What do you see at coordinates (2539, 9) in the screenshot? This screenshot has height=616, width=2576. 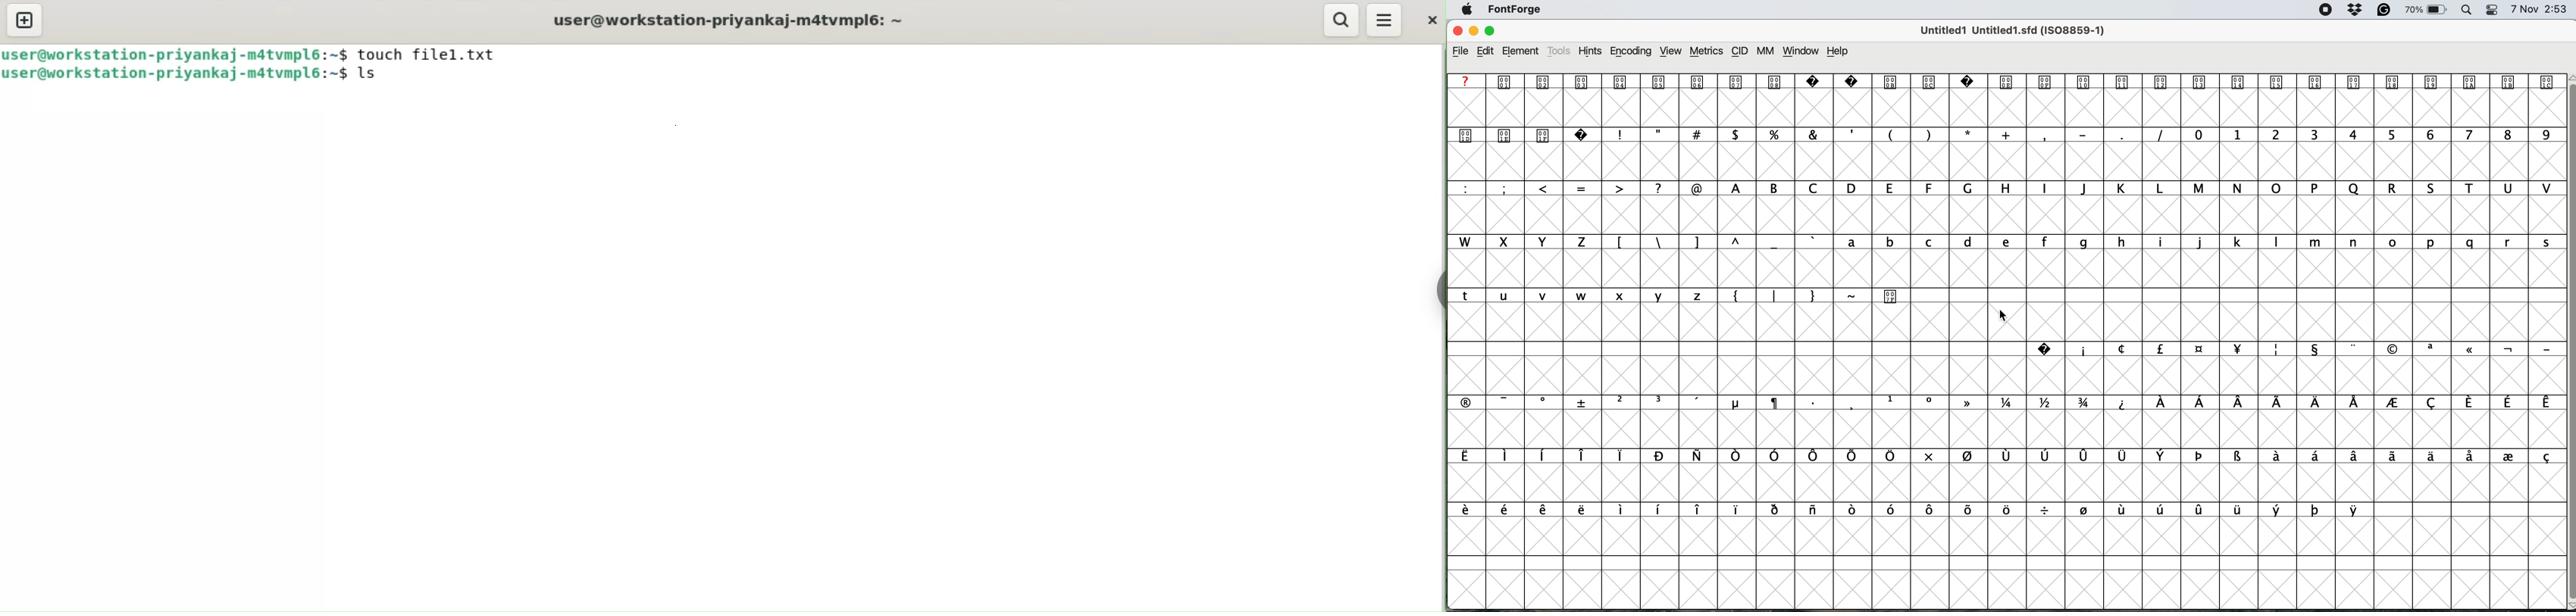 I see `date and time` at bounding box center [2539, 9].